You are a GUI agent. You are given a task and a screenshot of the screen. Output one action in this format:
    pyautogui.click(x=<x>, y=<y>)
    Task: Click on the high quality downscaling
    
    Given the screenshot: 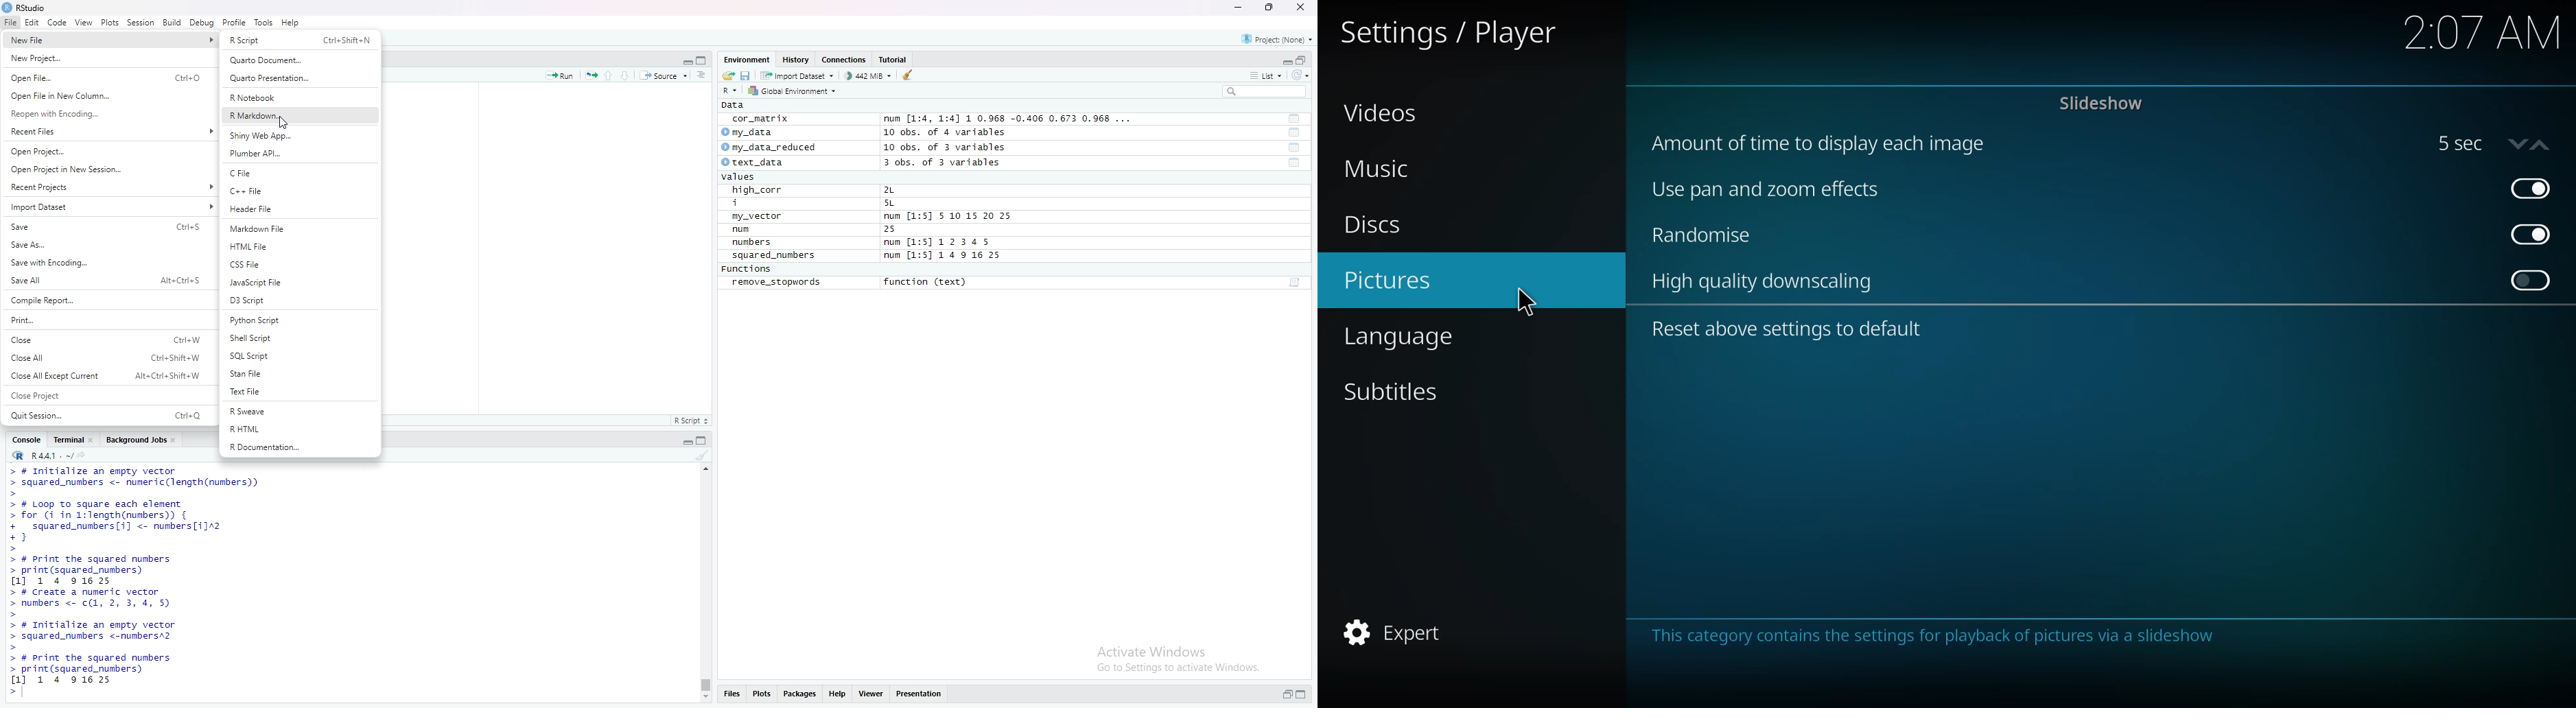 What is the action you would take?
    pyautogui.click(x=1767, y=284)
    